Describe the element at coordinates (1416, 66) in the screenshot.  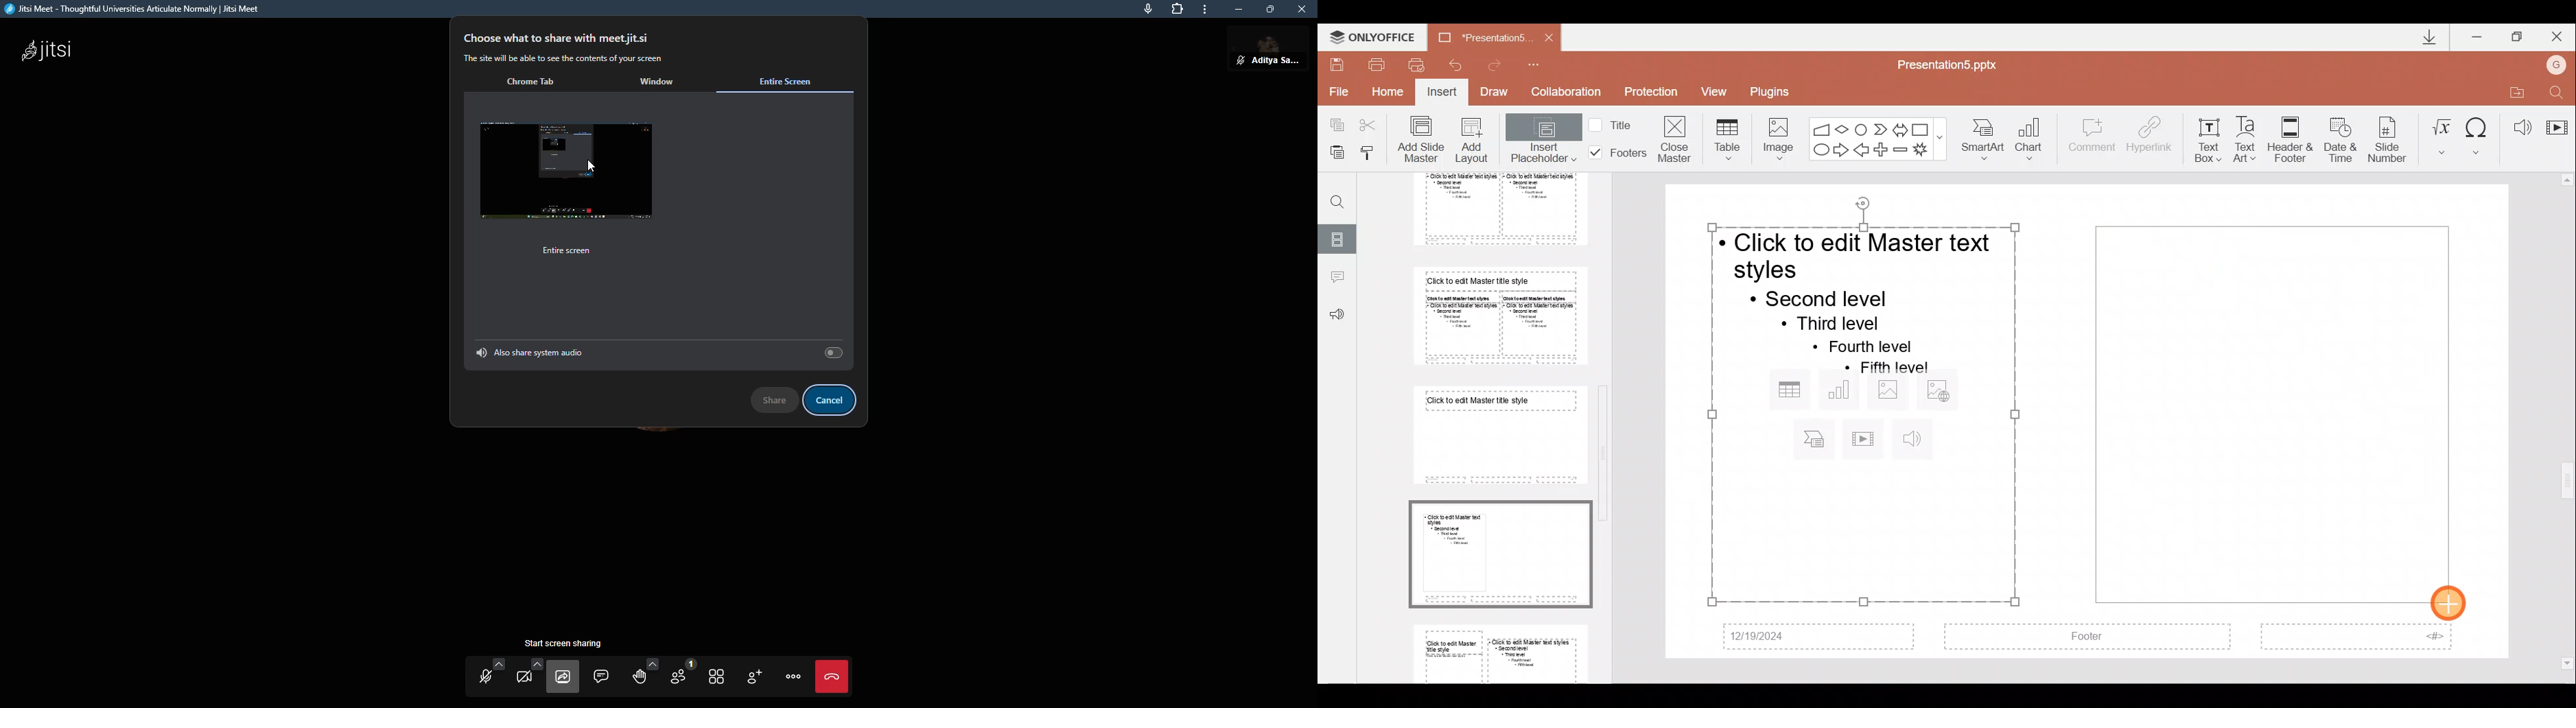
I see `Quick print` at that location.